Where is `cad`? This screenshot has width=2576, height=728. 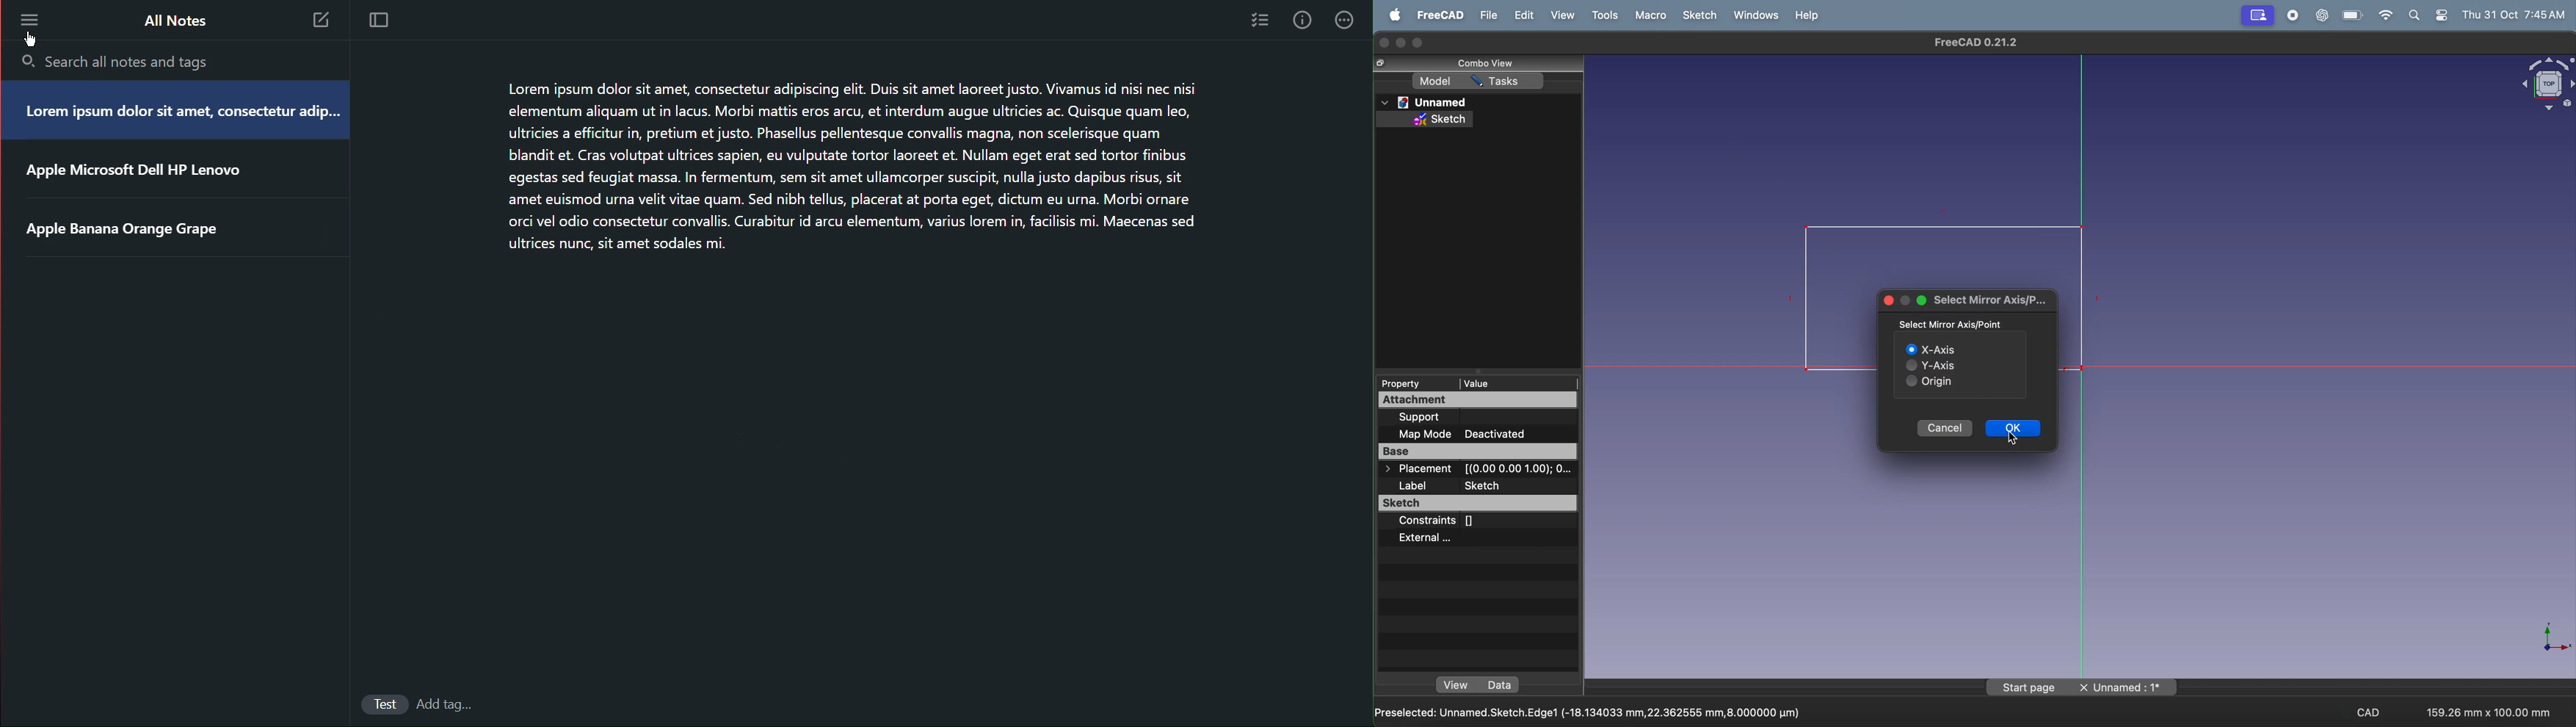 cad is located at coordinates (2365, 709).